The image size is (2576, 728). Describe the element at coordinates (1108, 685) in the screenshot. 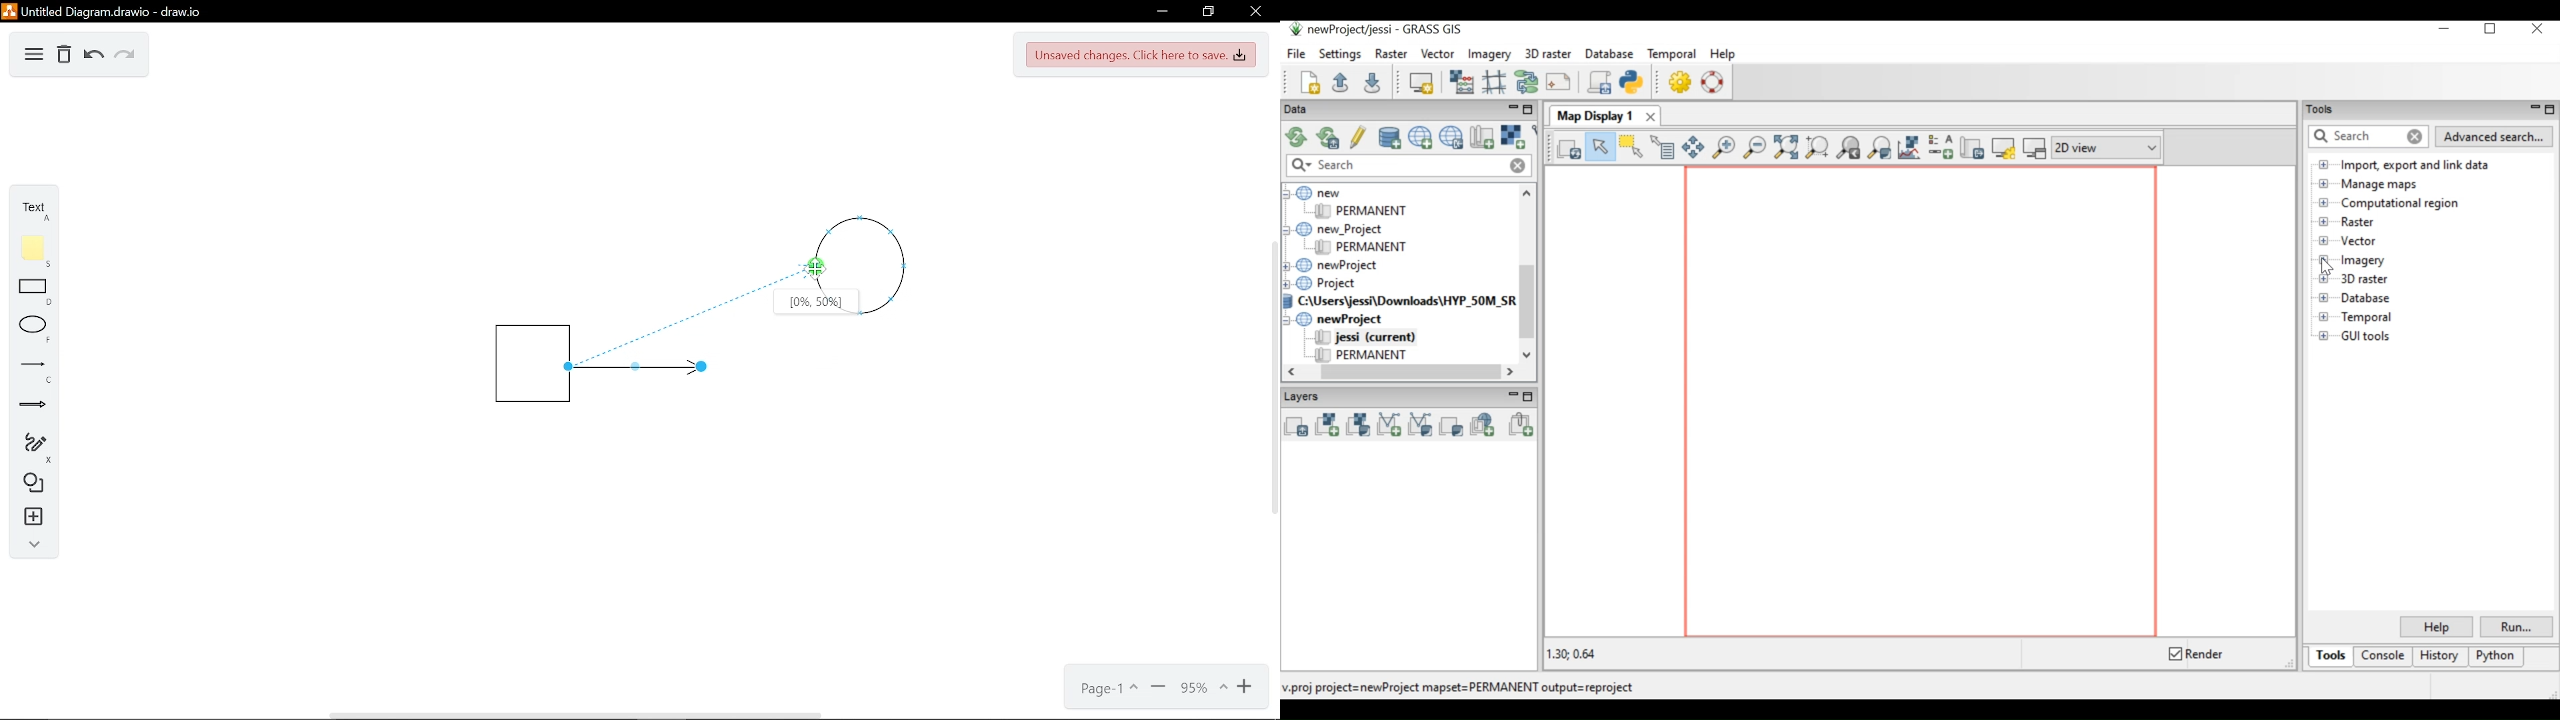

I see `Page options` at that location.